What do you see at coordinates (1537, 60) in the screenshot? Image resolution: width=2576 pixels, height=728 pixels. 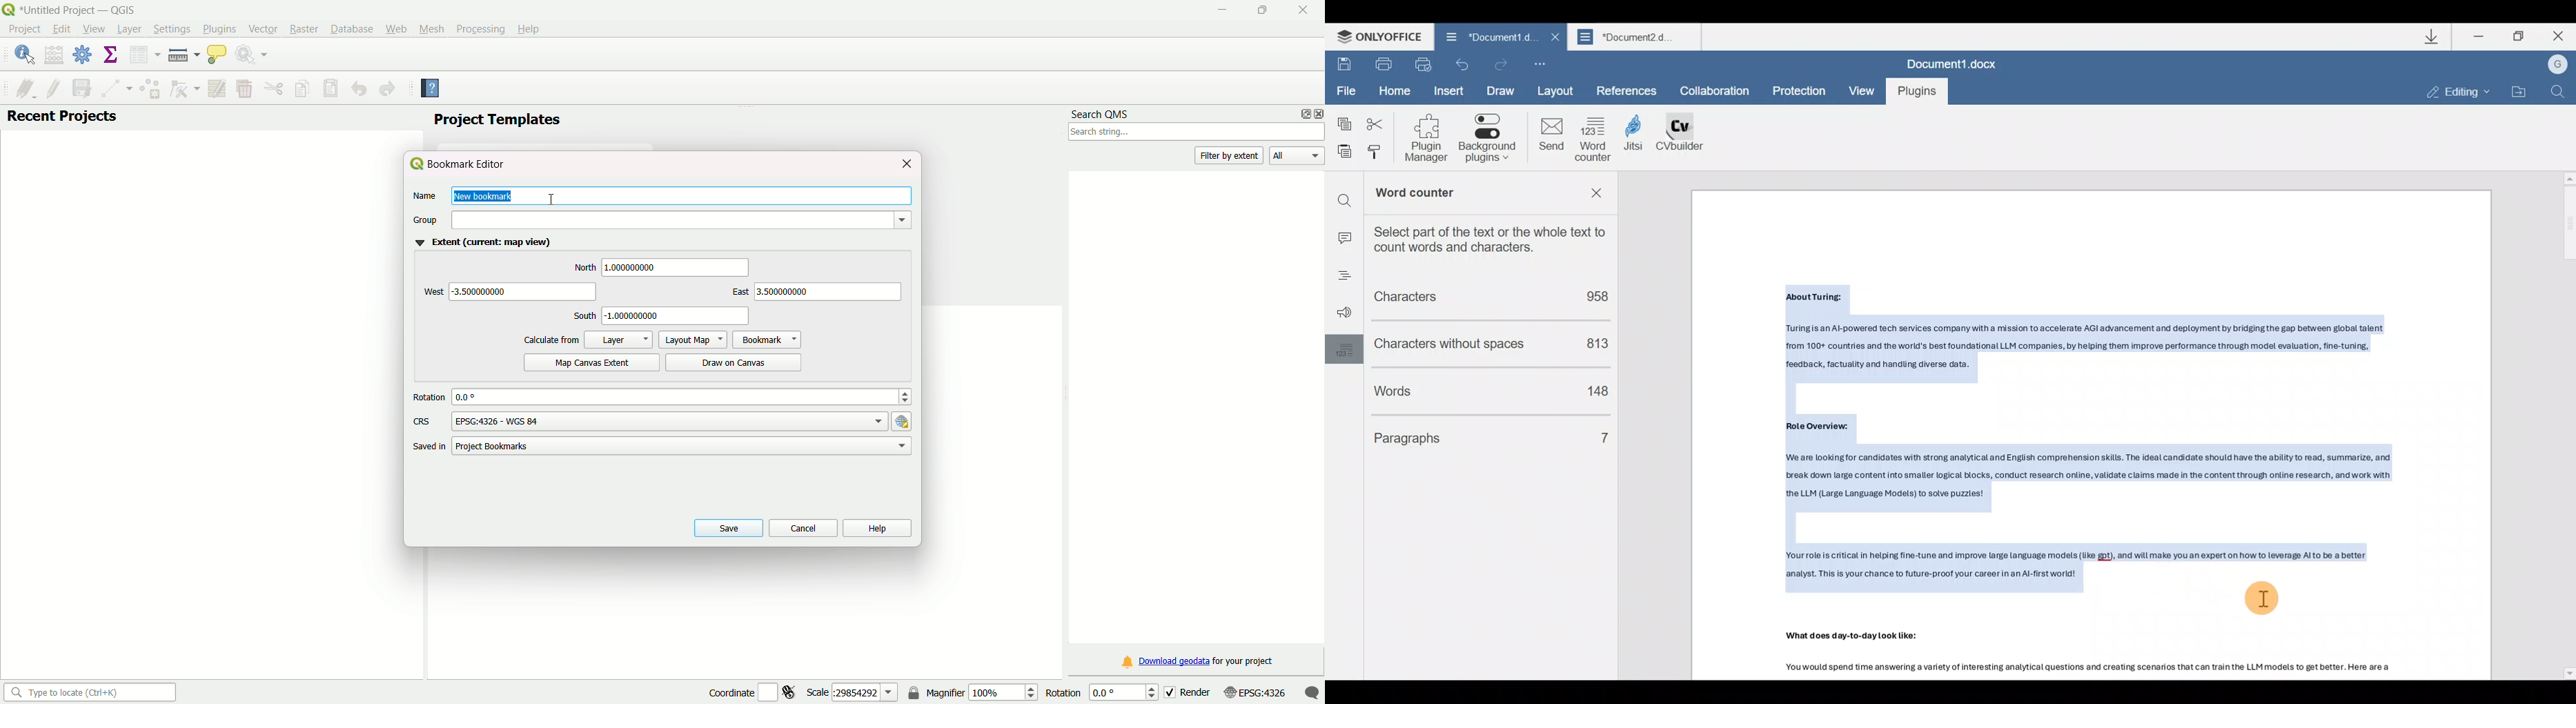 I see `Customize quick access toolbar` at bounding box center [1537, 60].